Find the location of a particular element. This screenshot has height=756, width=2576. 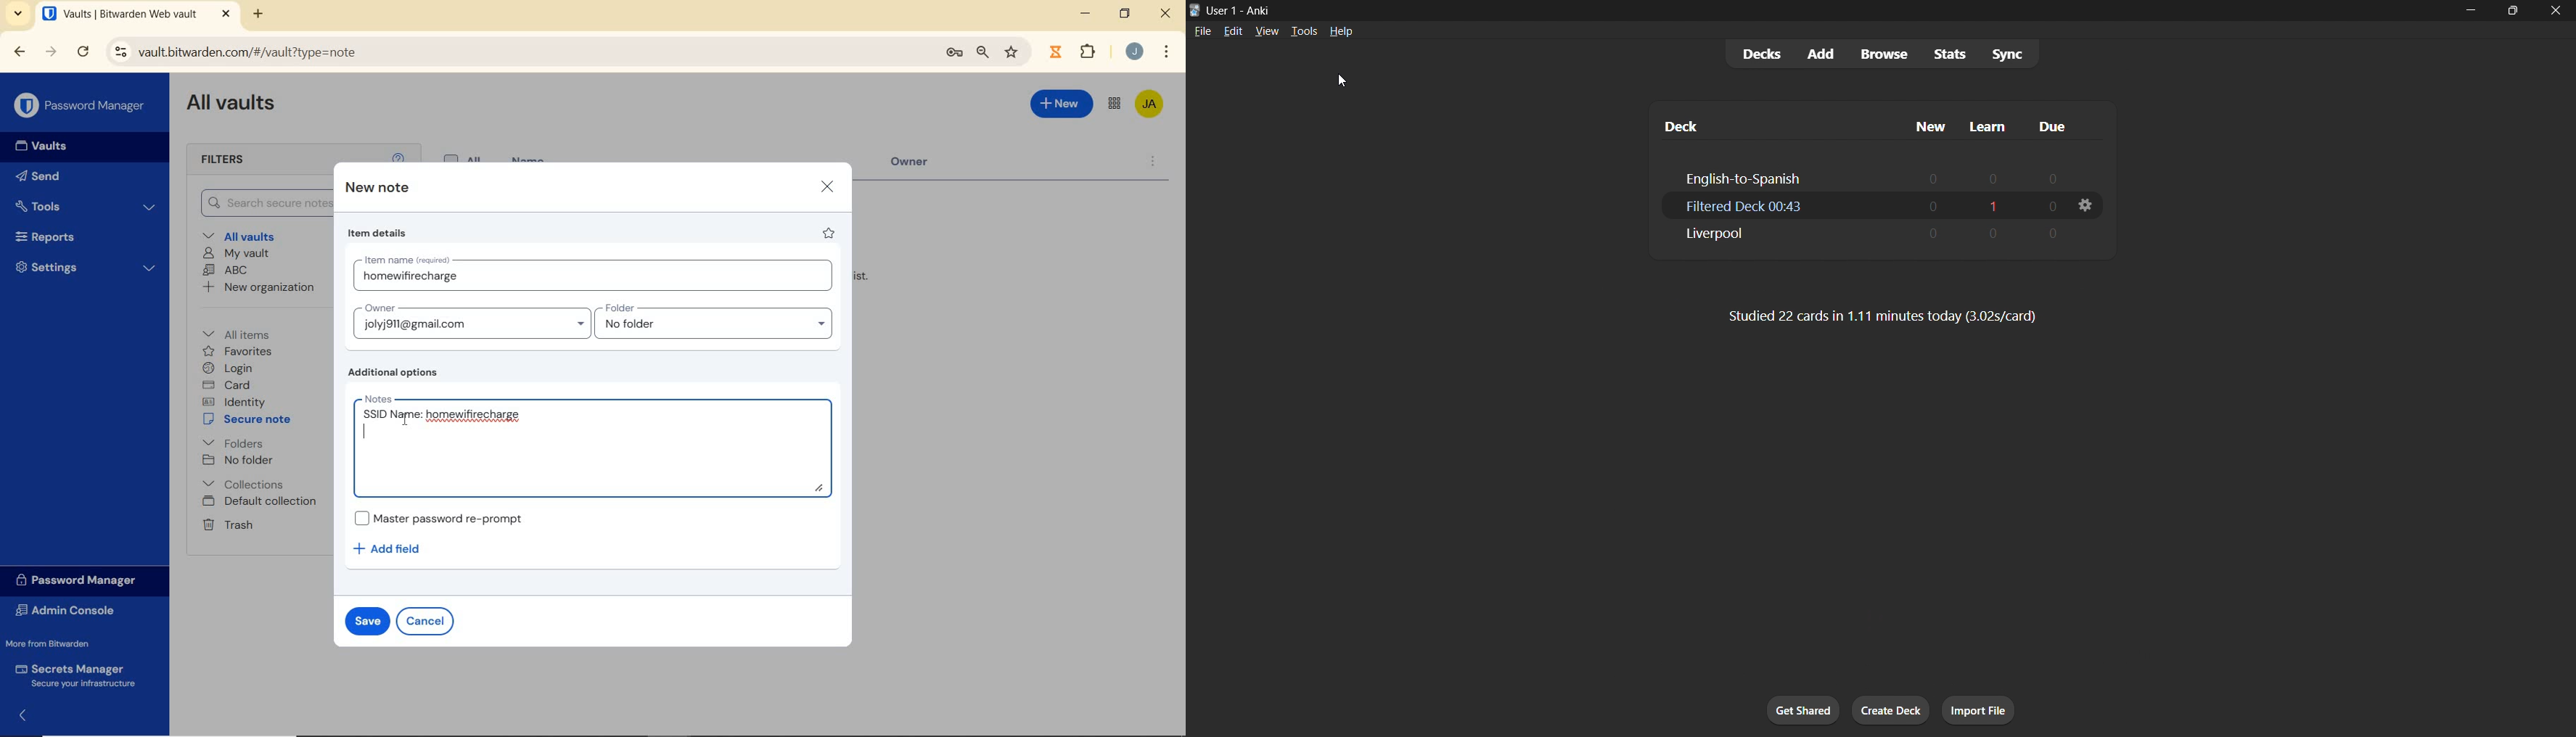

add field is located at coordinates (397, 549).